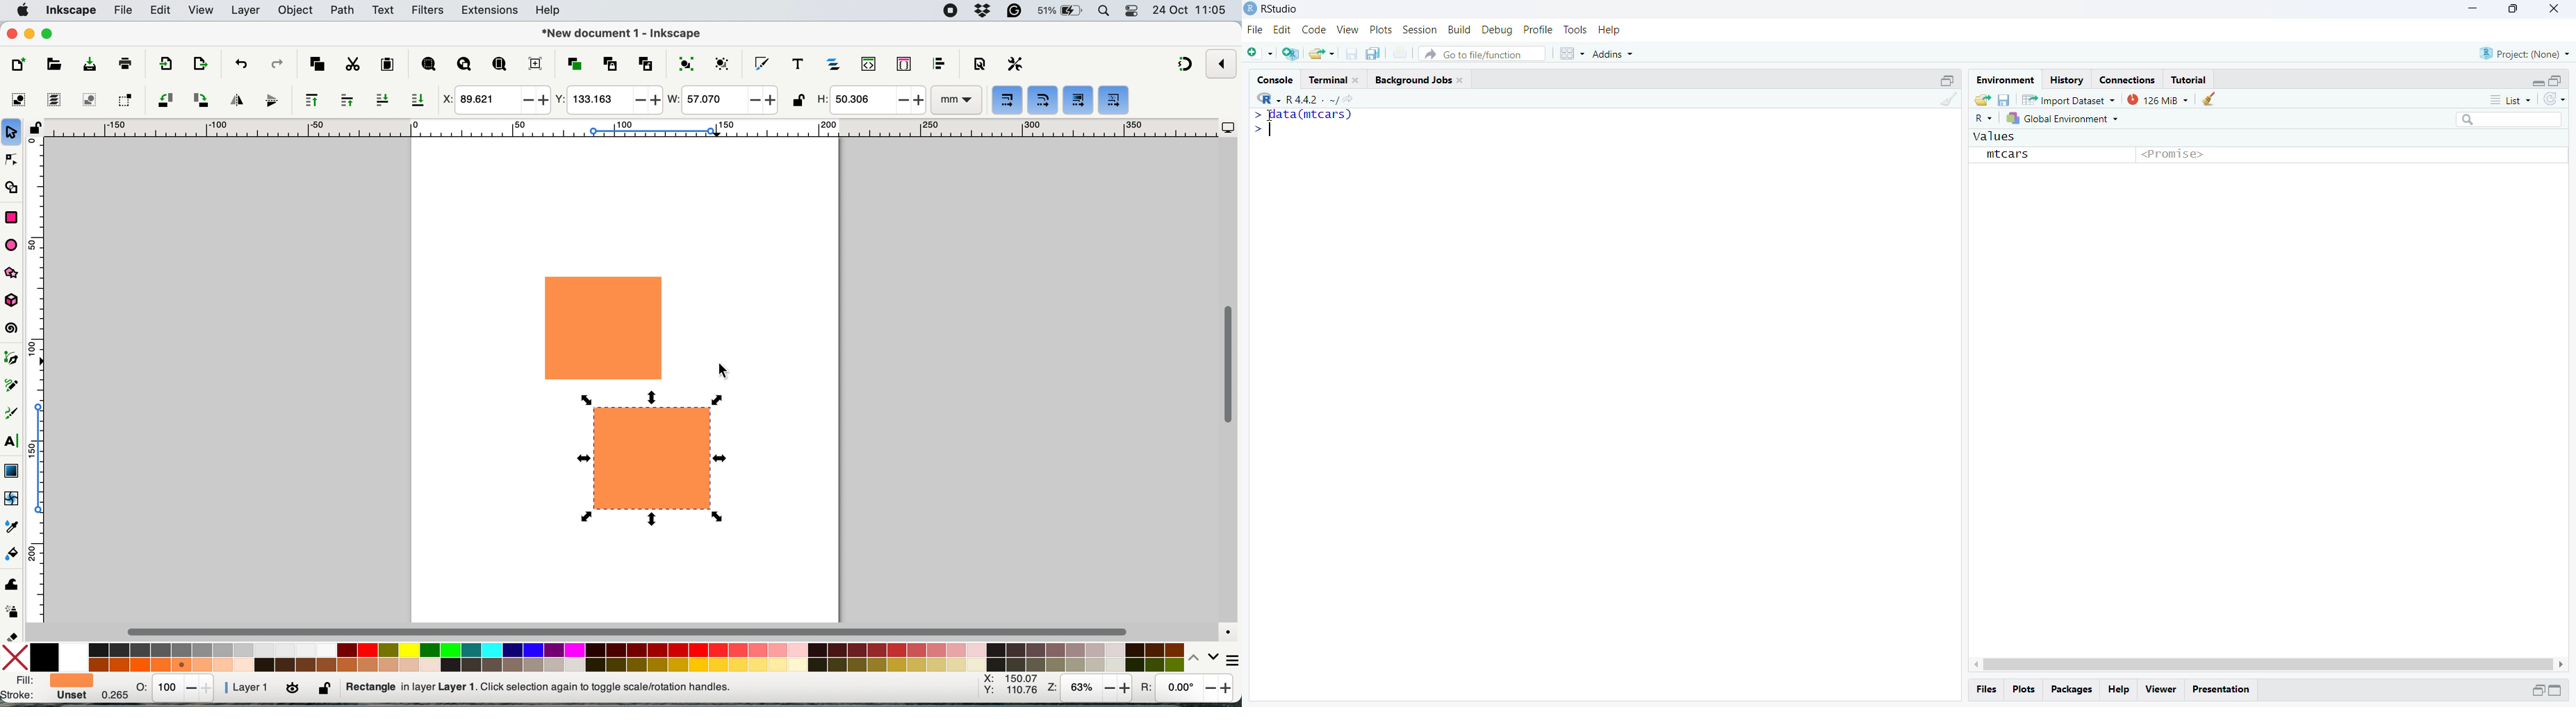 The image size is (2576, 728). What do you see at coordinates (1336, 78) in the screenshot?
I see `Terminal` at bounding box center [1336, 78].